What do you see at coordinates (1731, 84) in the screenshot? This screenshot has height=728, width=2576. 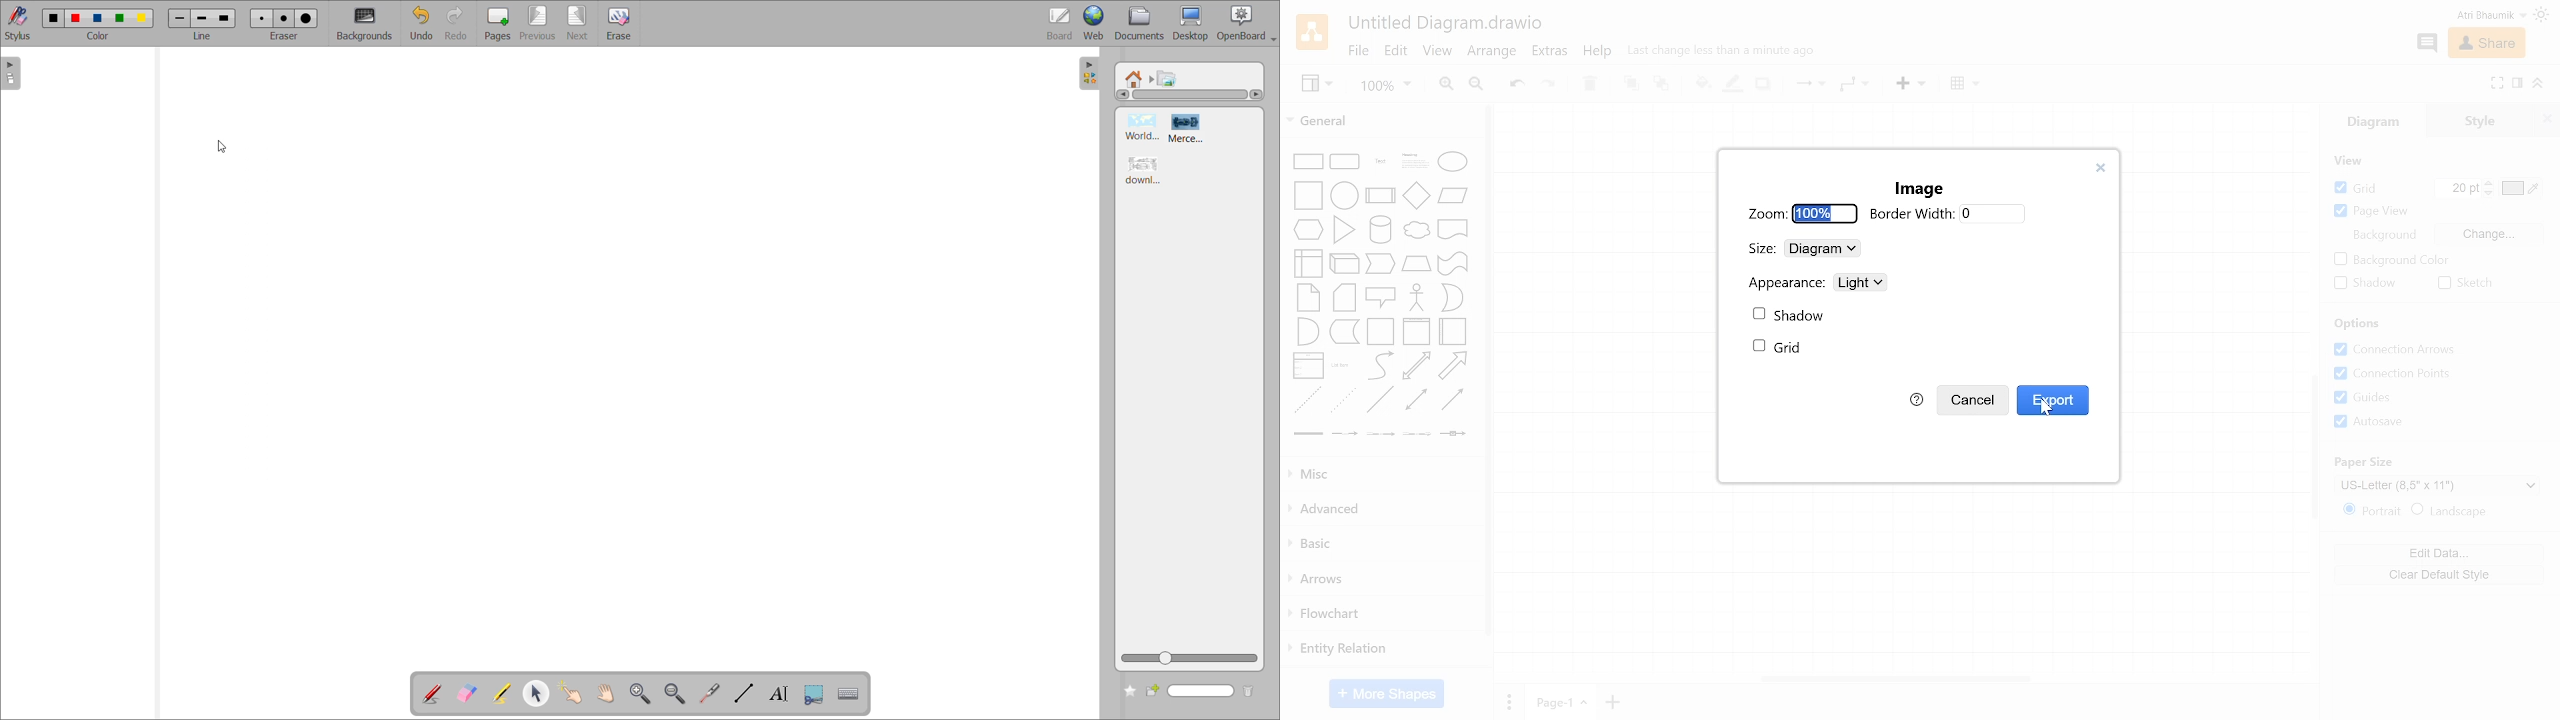 I see `Fill line` at bounding box center [1731, 84].